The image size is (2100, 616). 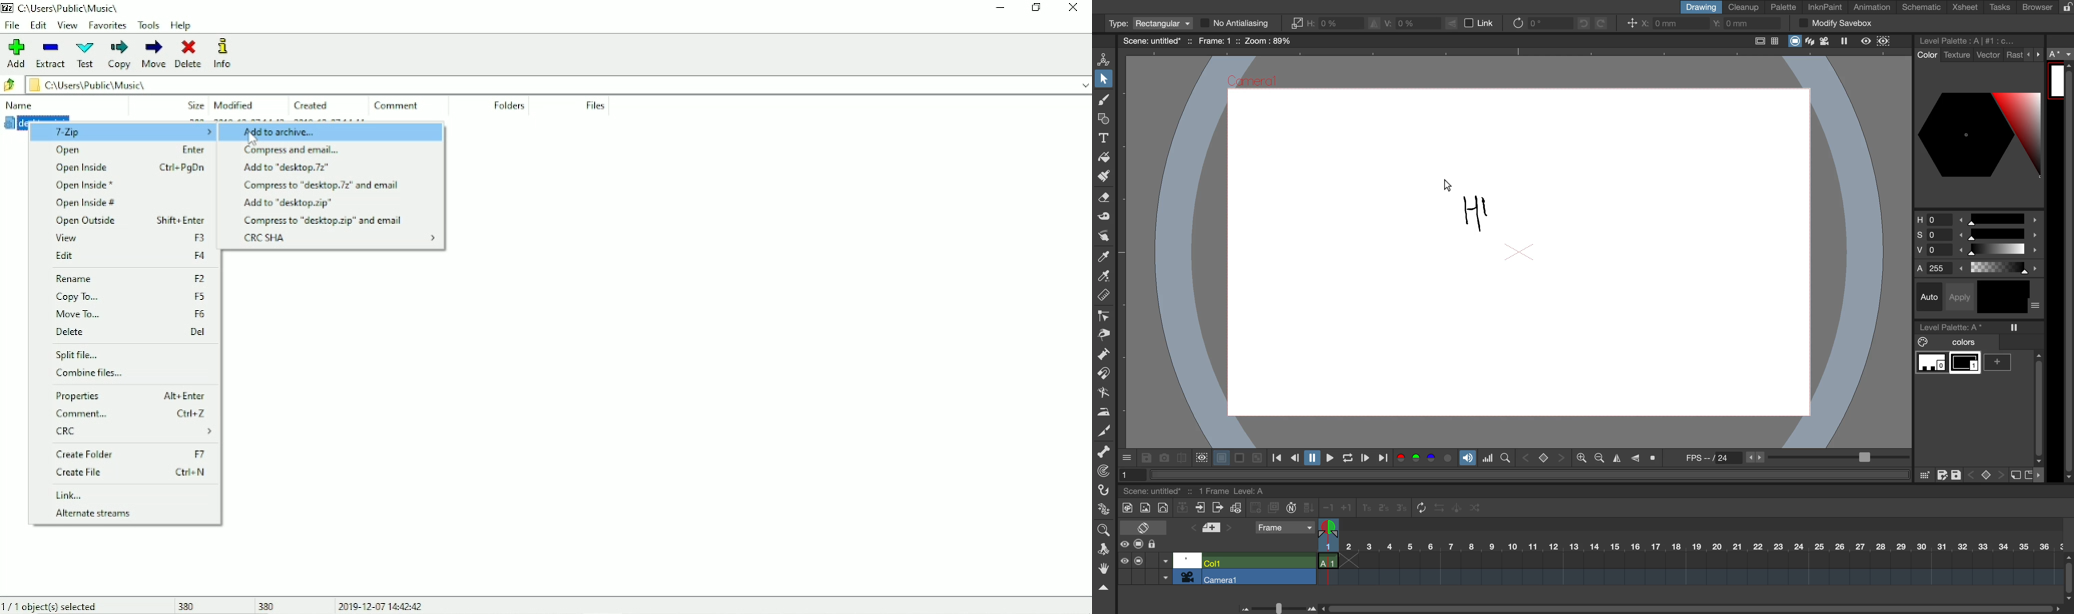 I want to click on palette, so click(x=1784, y=8).